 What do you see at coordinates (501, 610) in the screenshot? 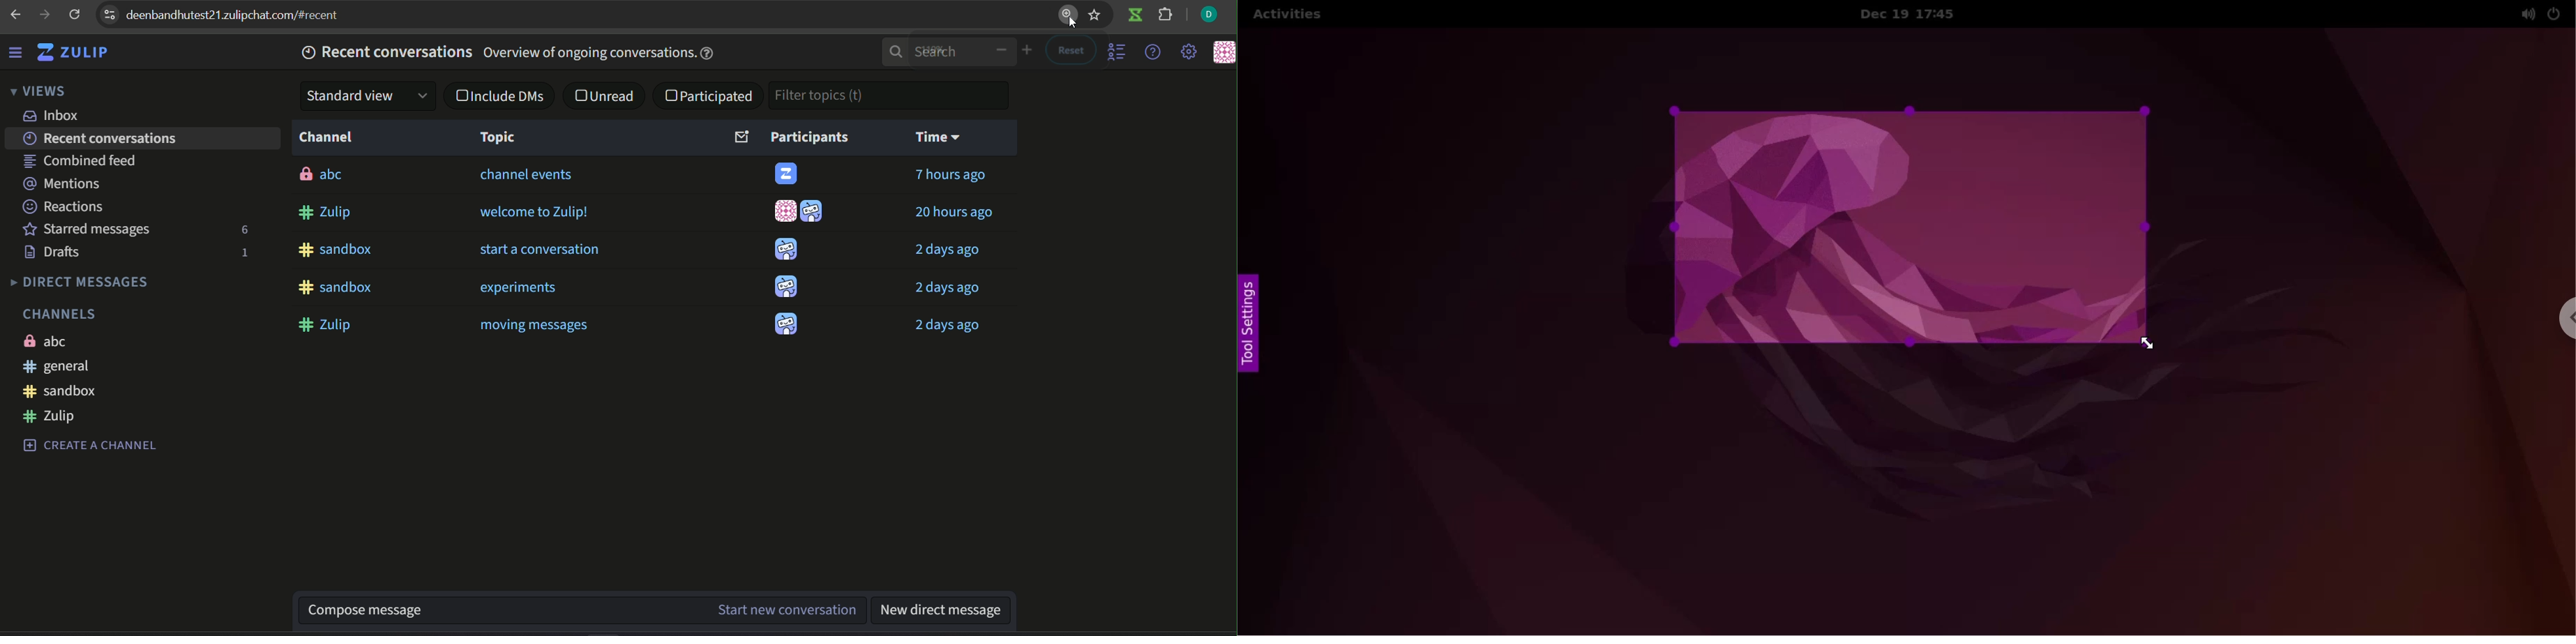
I see `compose message` at bounding box center [501, 610].